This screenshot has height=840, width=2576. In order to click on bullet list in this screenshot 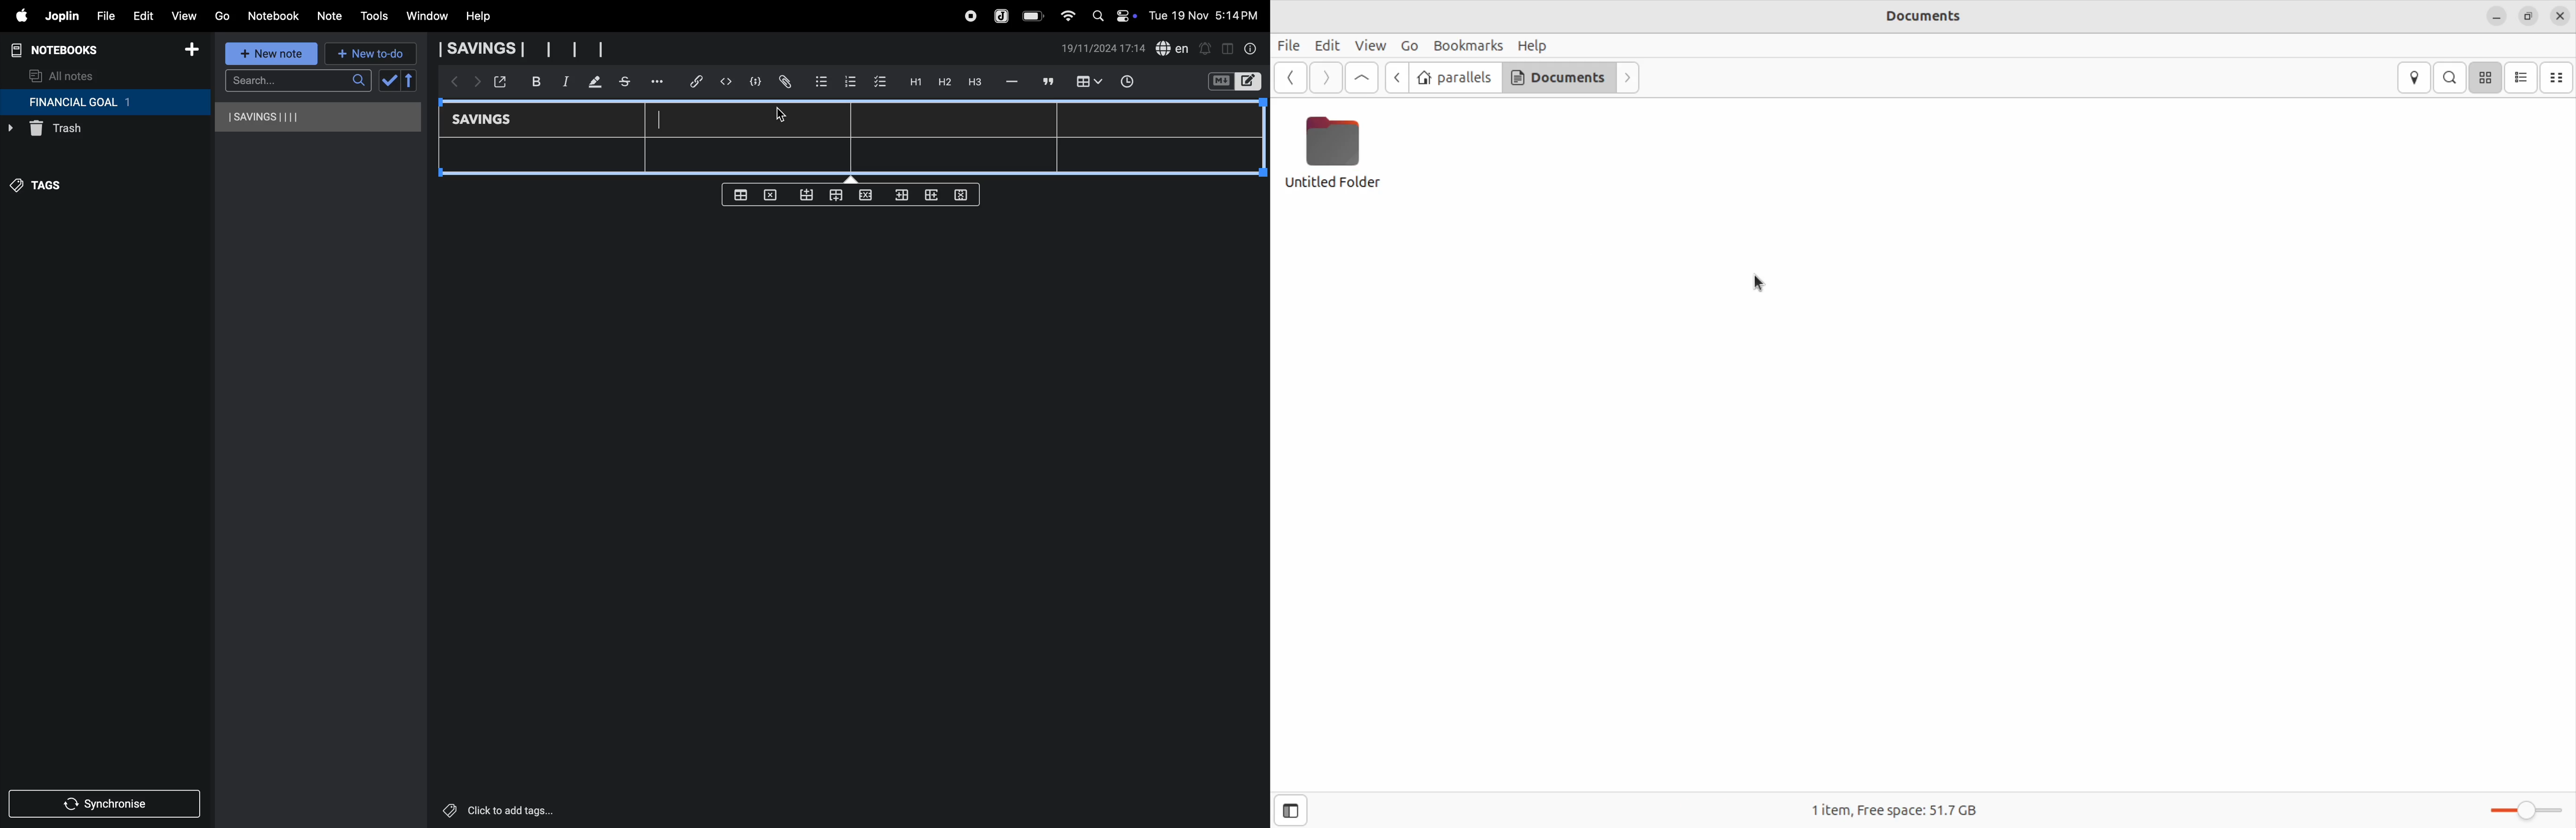, I will do `click(821, 80)`.